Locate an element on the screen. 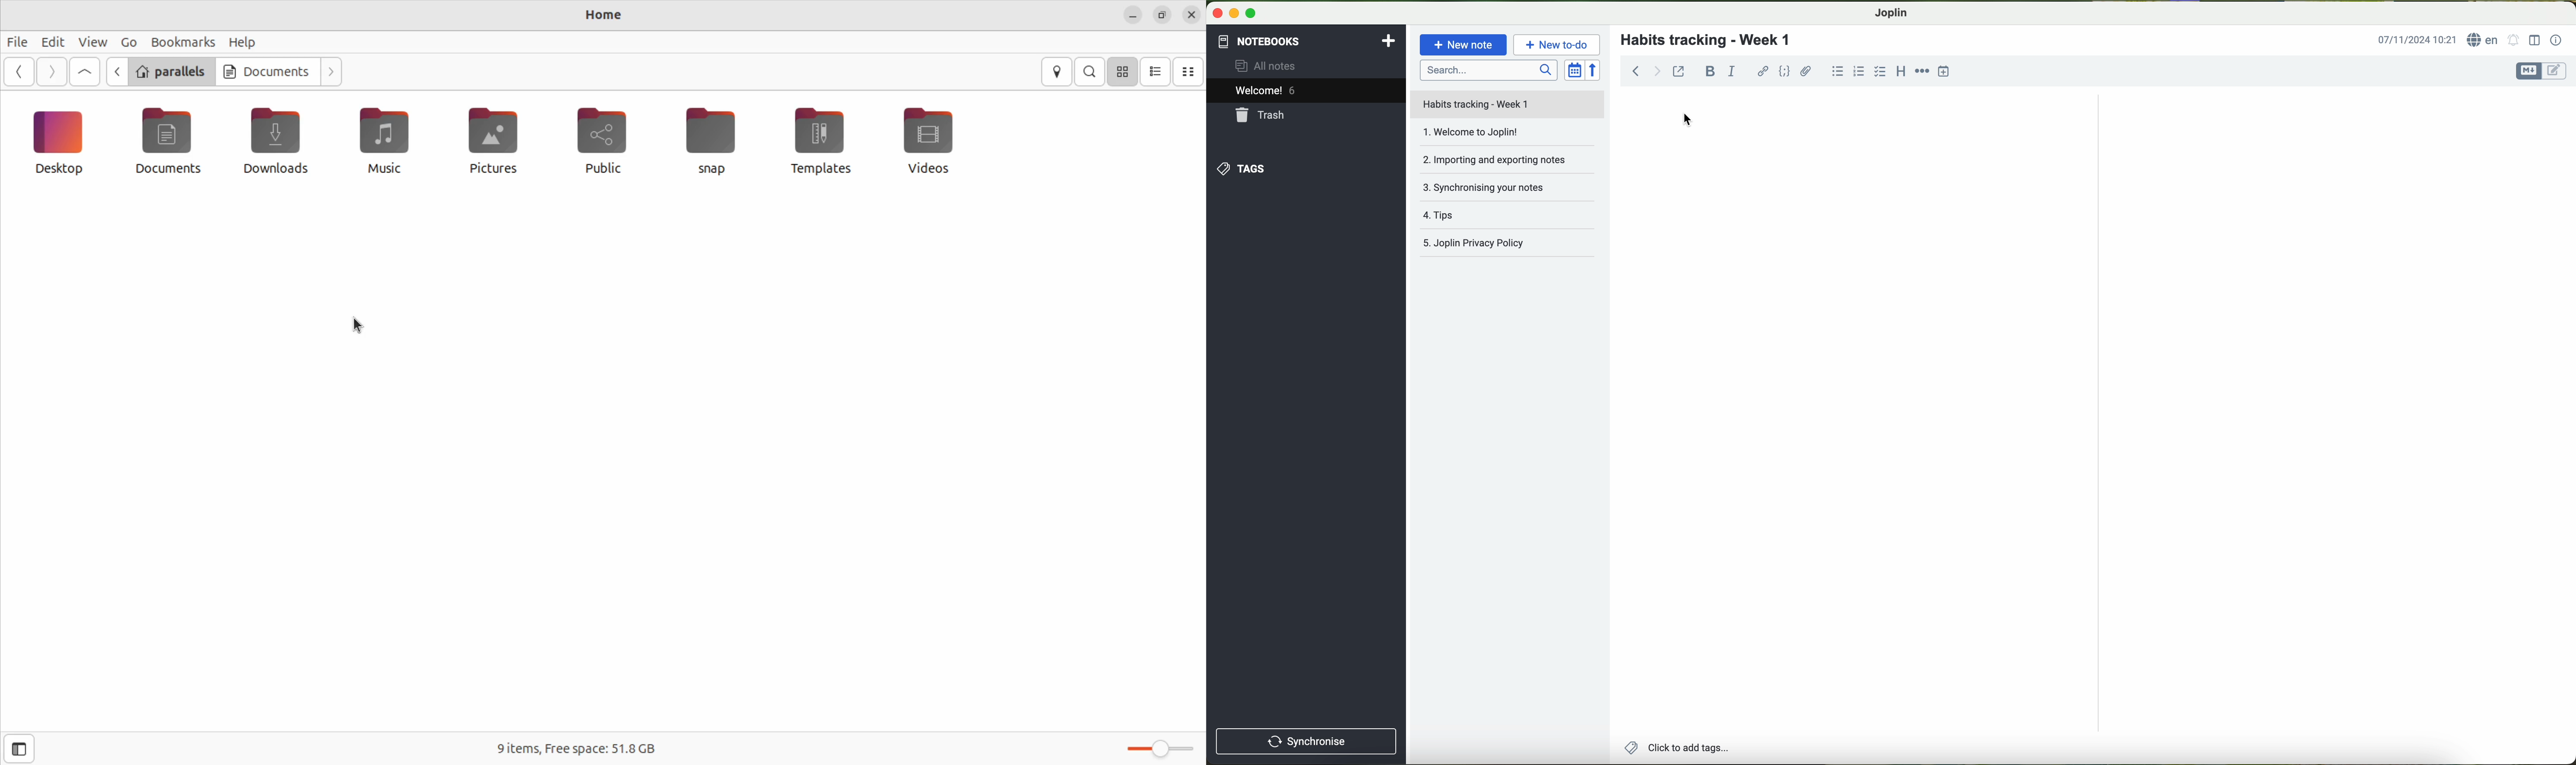  new note button is located at coordinates (1464, 45).